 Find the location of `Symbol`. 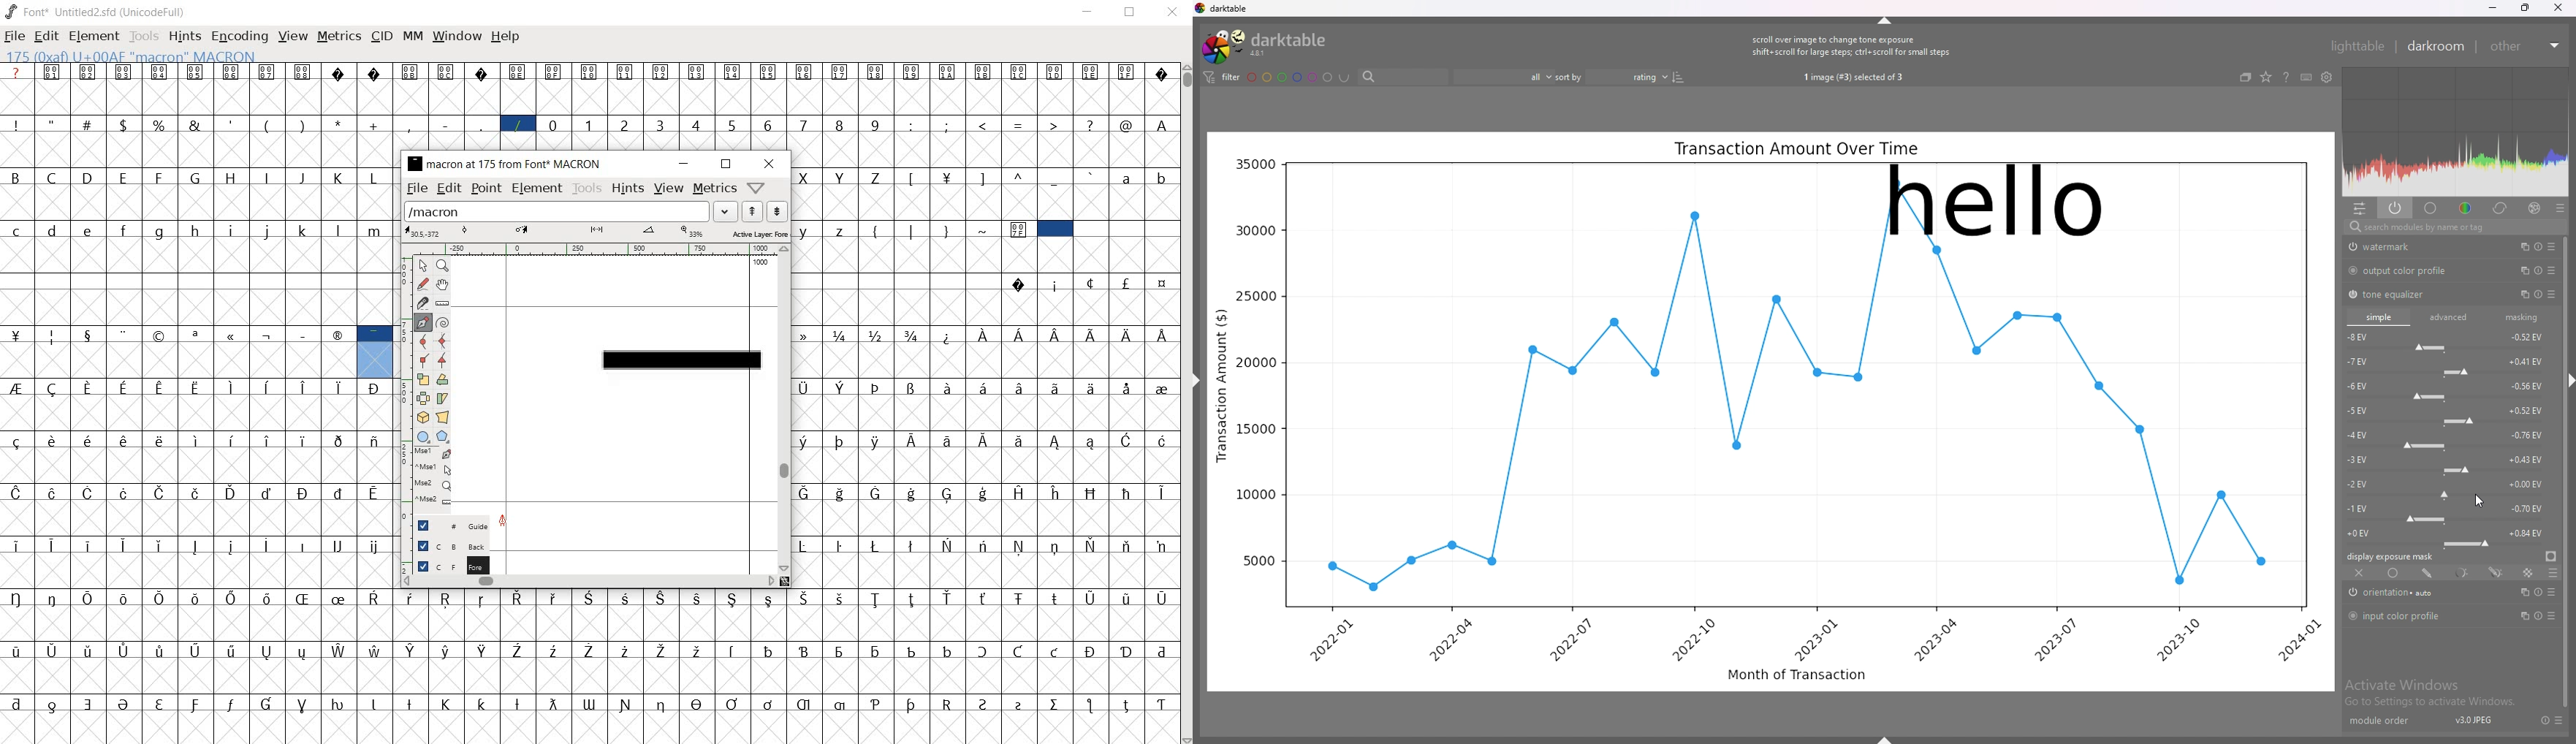

Symbol is located at coordinates (1020, 547).